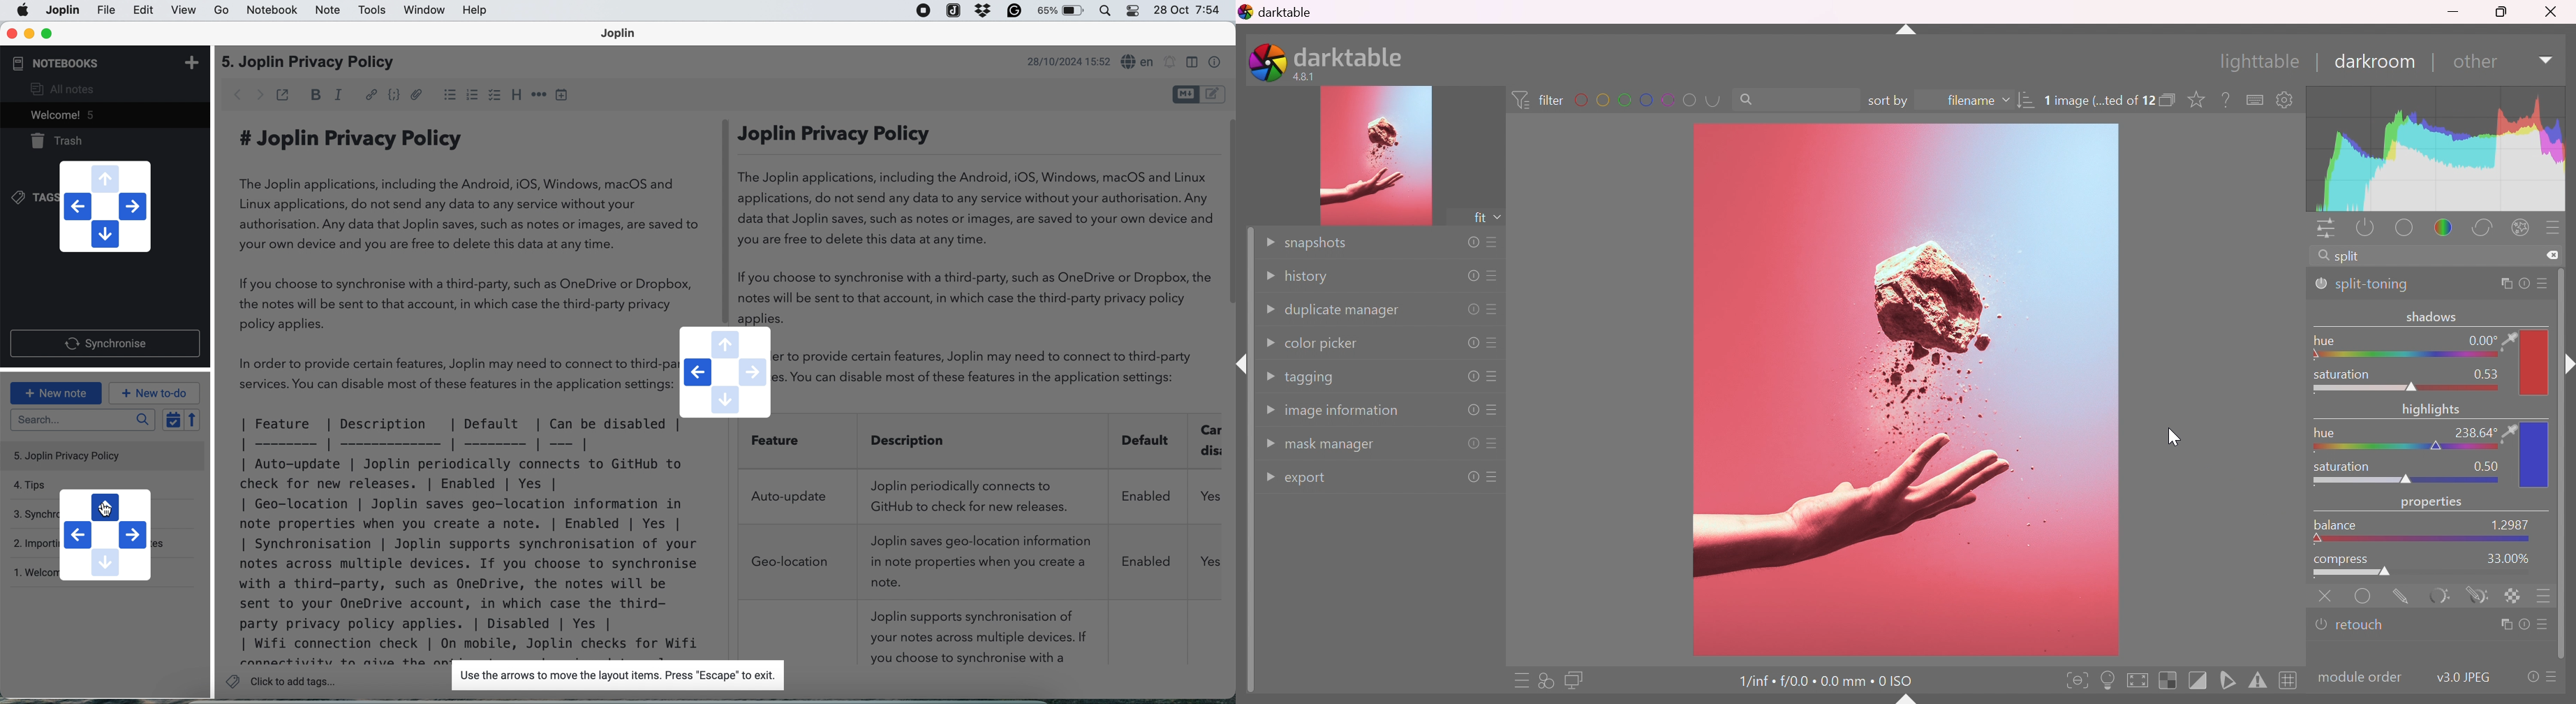 Image resolution: width=2576 pixels, height=728 pixels. Describe the element at coordinates (2508, 559) in the screenshot. I see `33.00%` at that location.